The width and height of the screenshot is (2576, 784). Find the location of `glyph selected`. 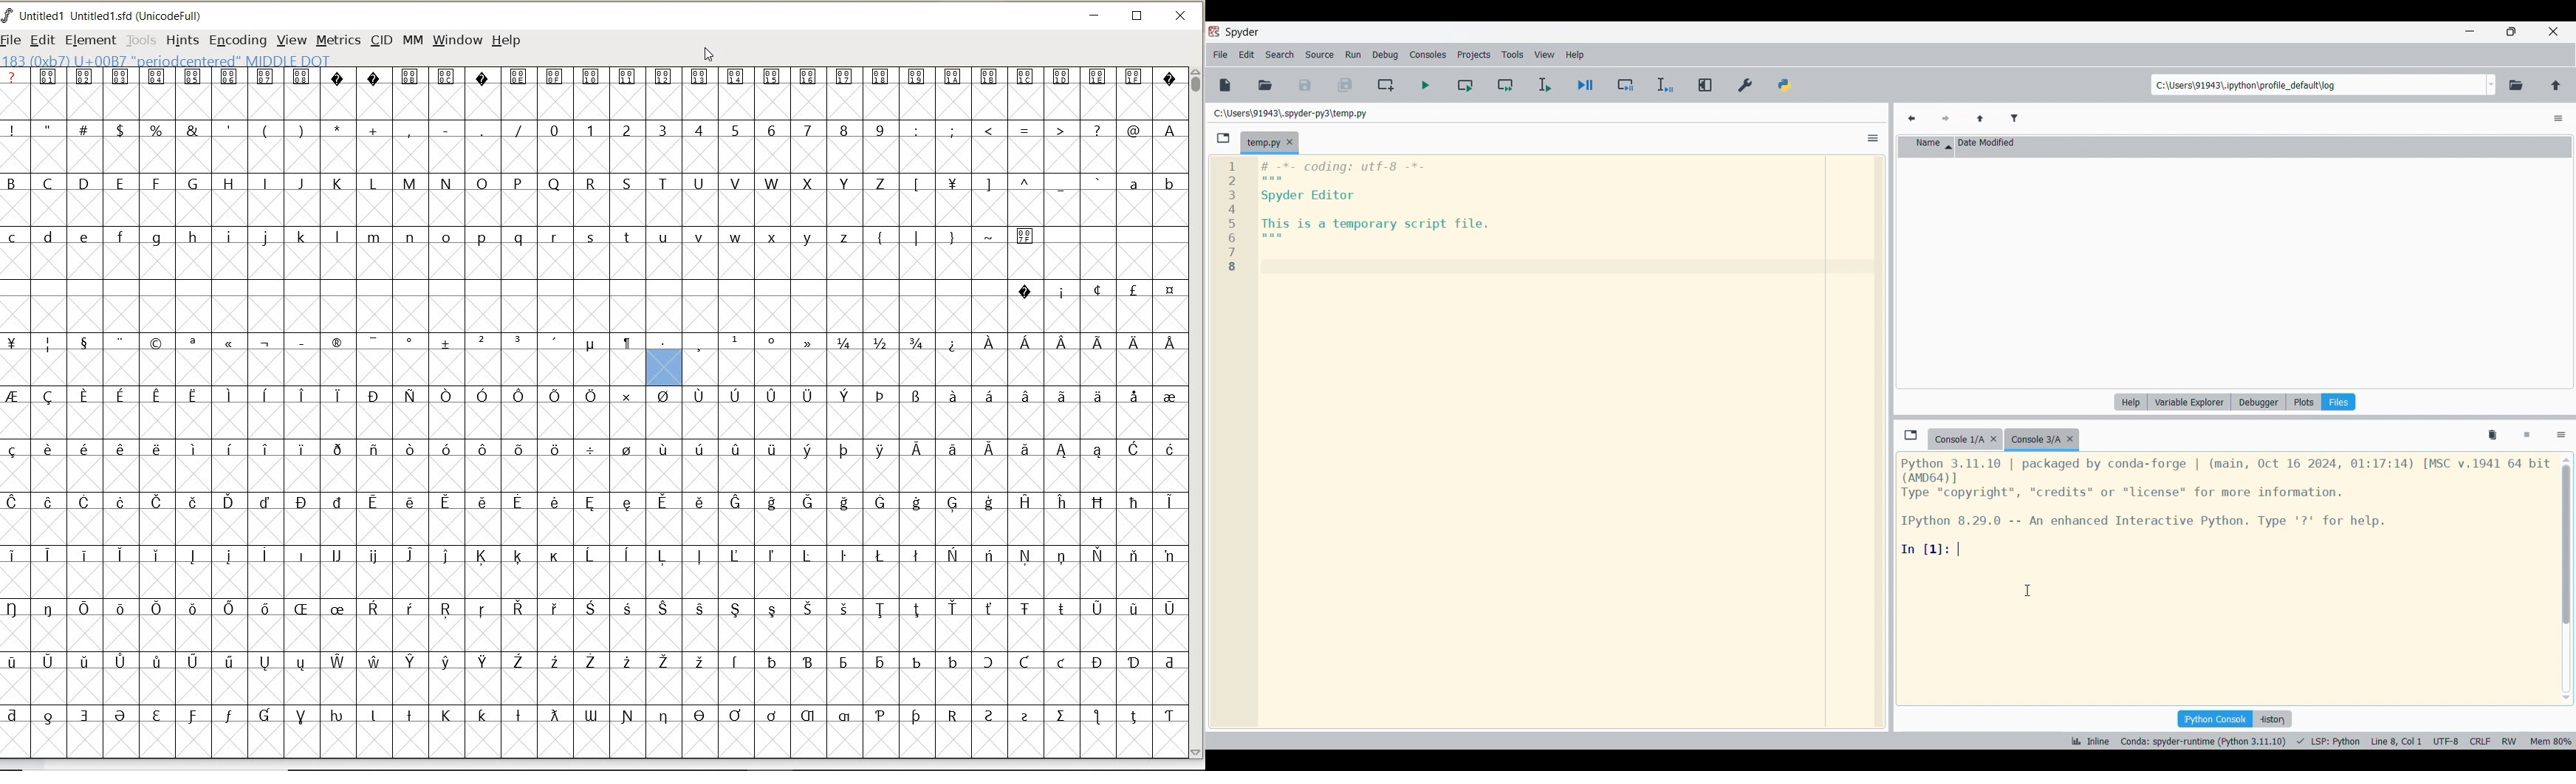

glyph selected is located at coordinates (663, 367).